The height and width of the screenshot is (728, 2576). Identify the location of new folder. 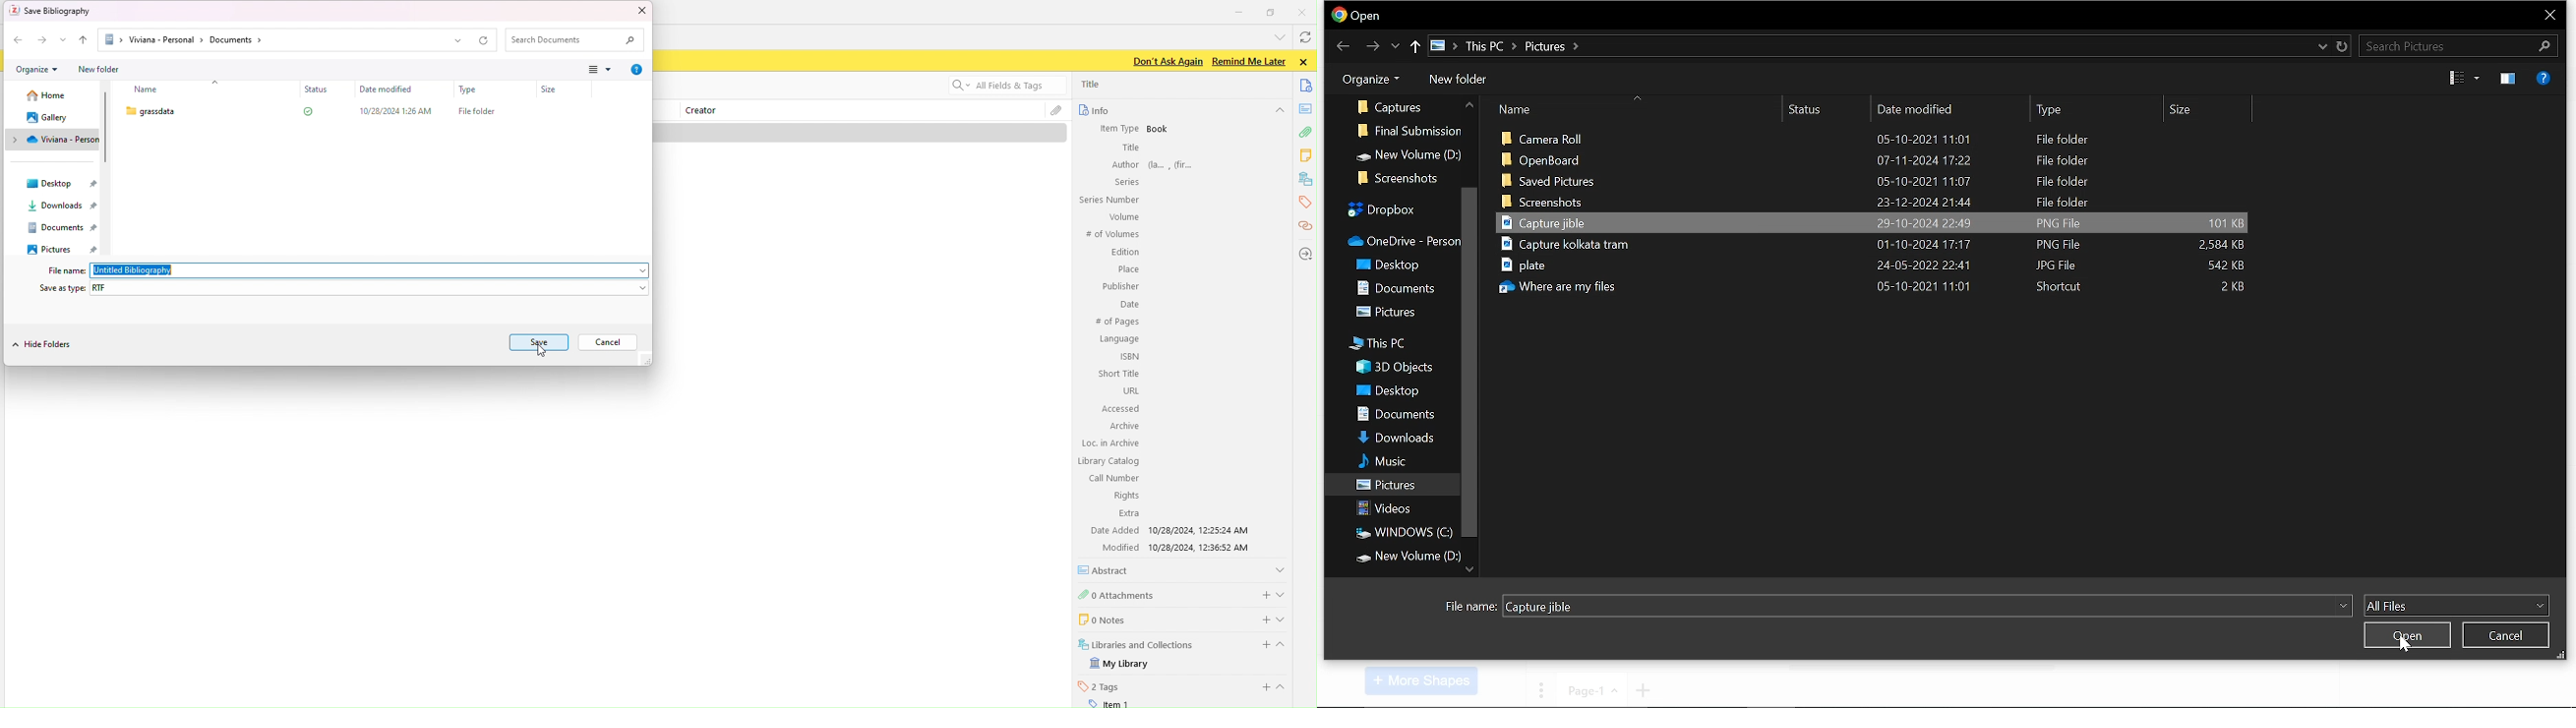
(1456, 81).